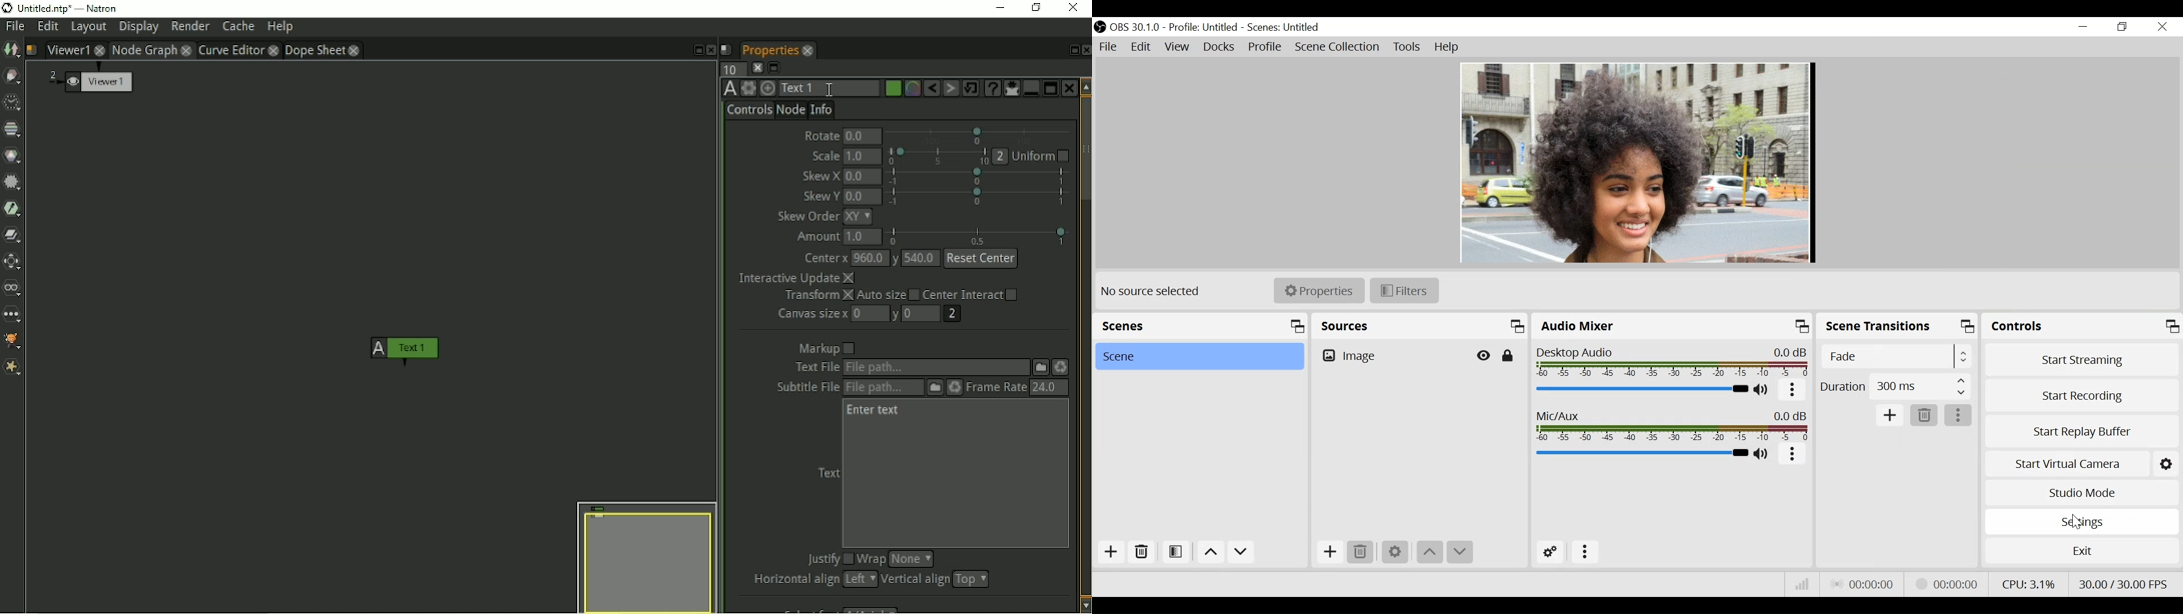 The image size is (2184, 616). Describe the element at coordinates (2031, 583) in the screenshot. I see `CPU Usage` at that location.